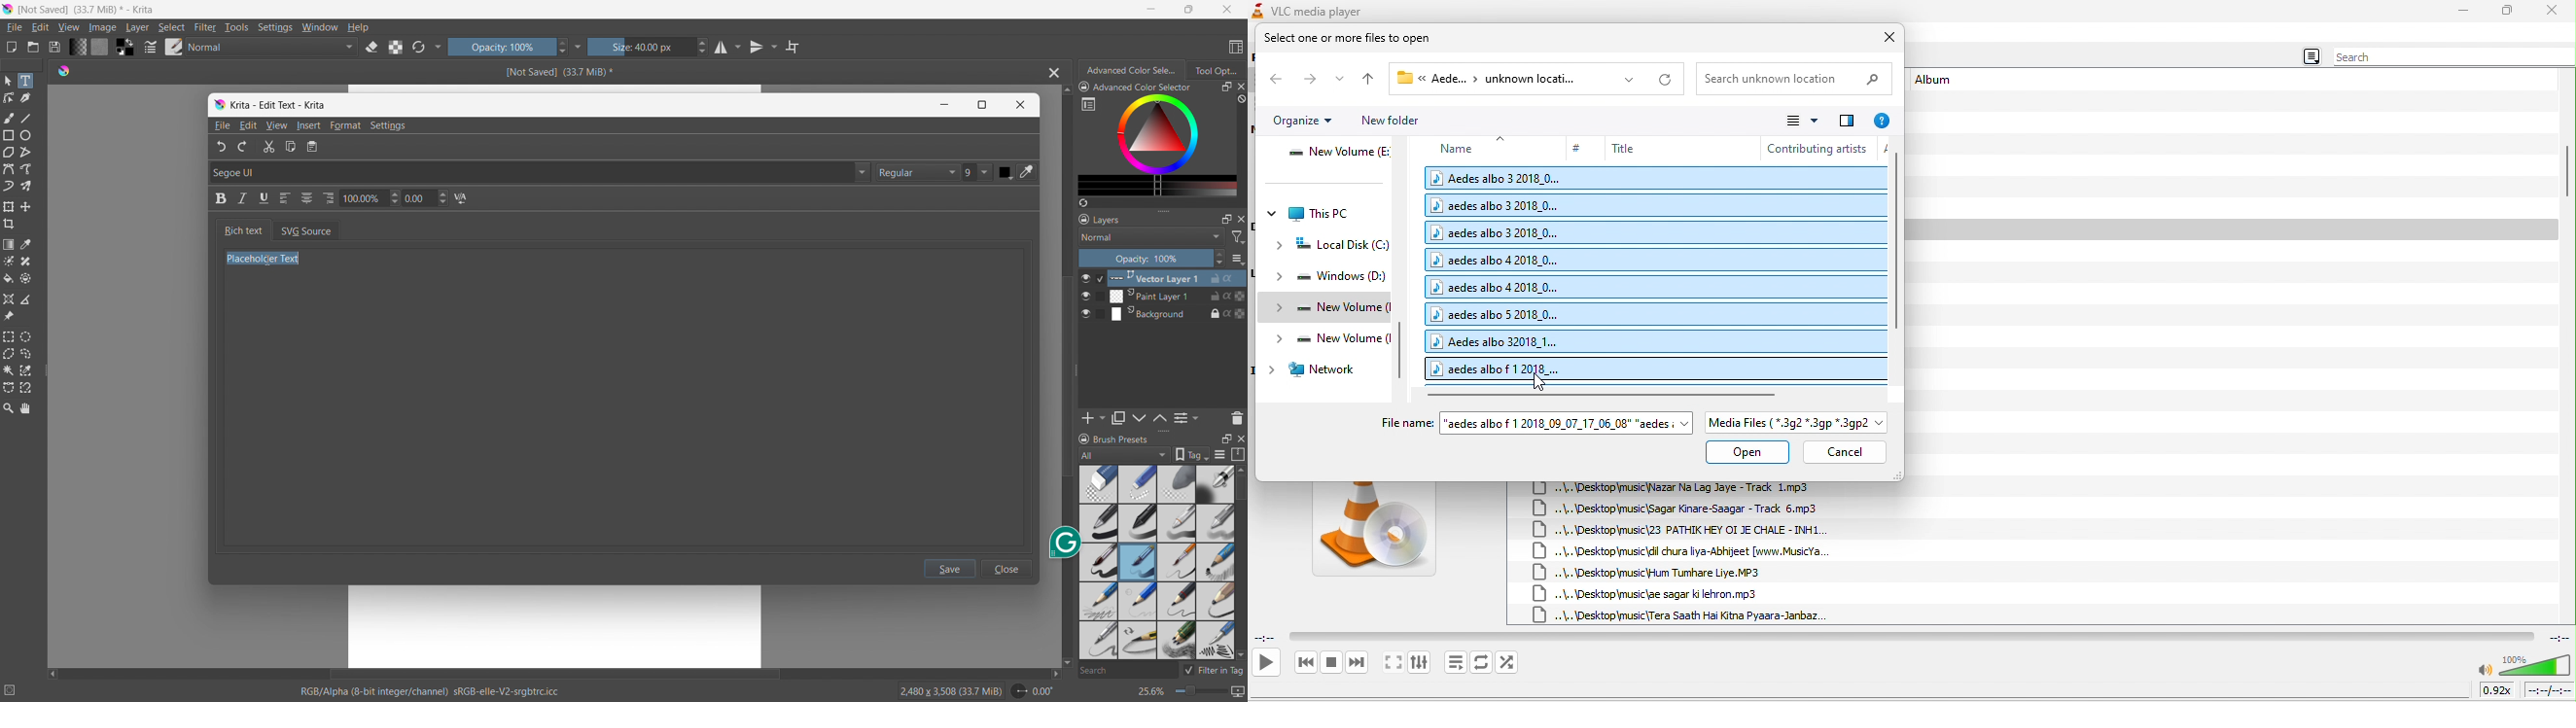  What do you see at coordinates (268, 148) in the screenshot?
I see `Cut` at bounding box center [268, 148].